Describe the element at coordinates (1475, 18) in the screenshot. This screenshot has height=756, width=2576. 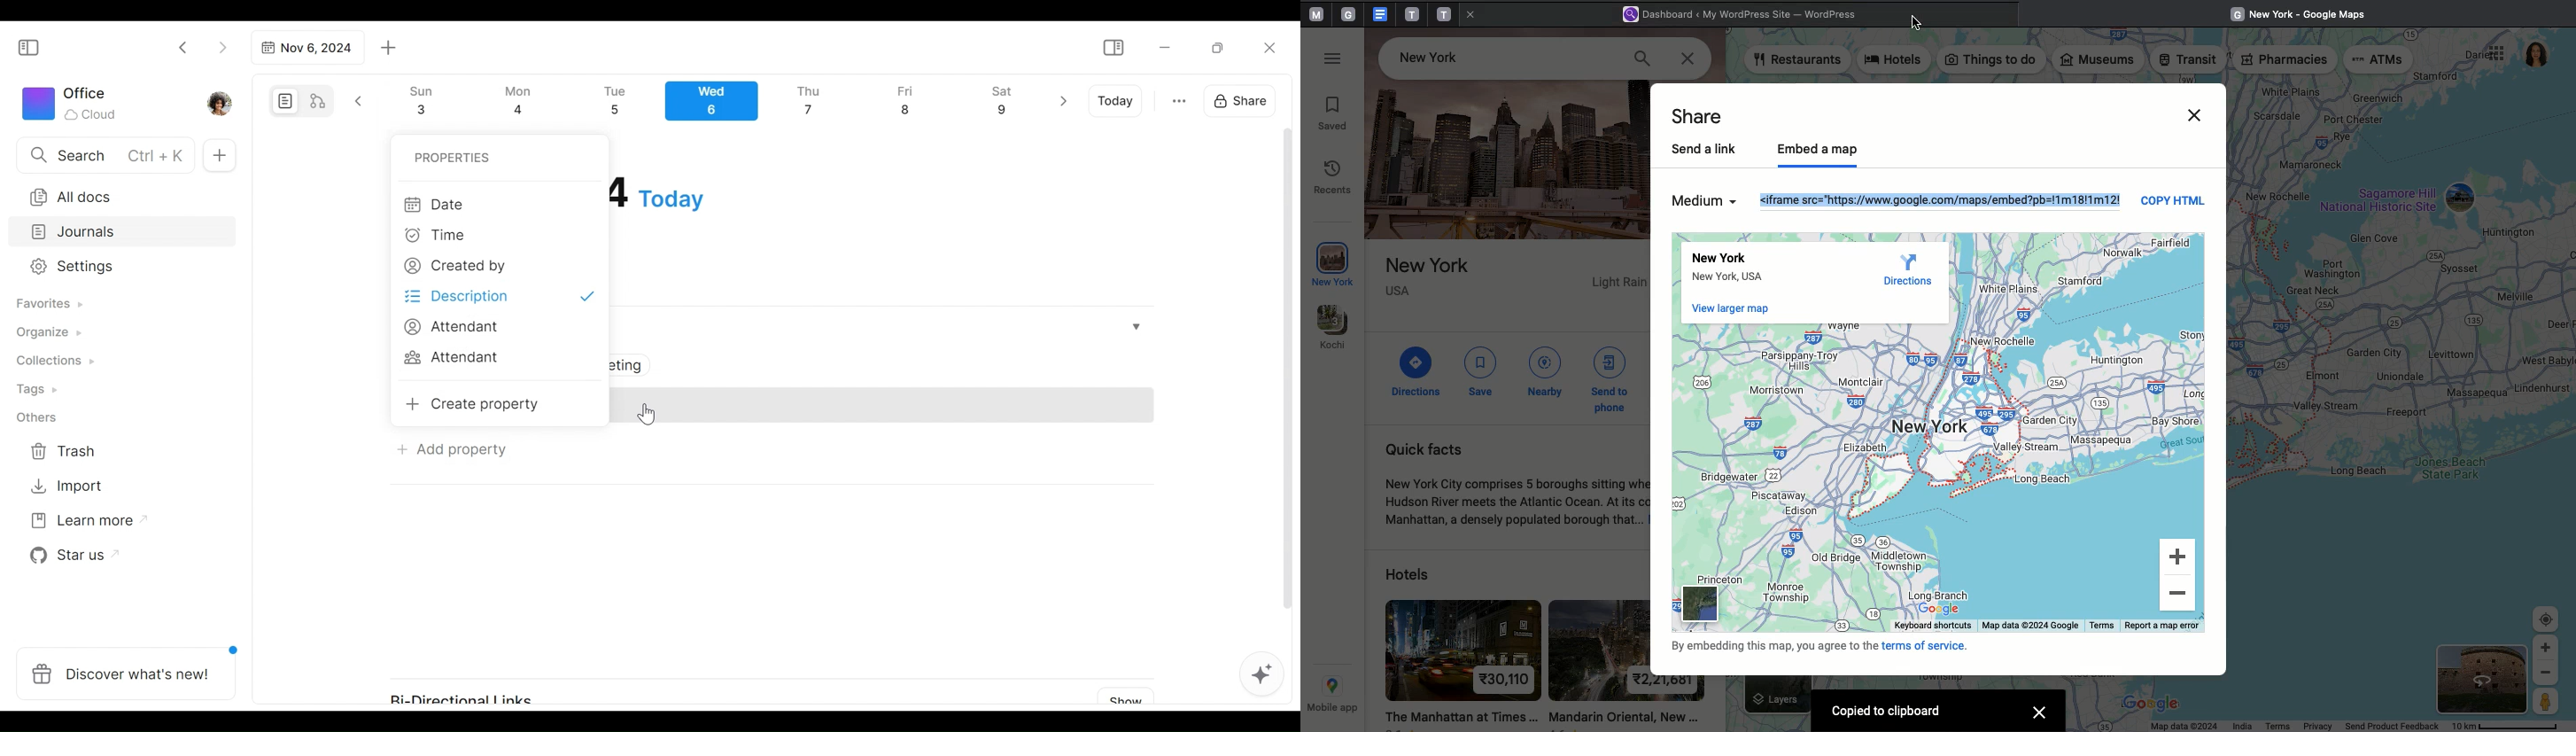
I see `close` at that location.